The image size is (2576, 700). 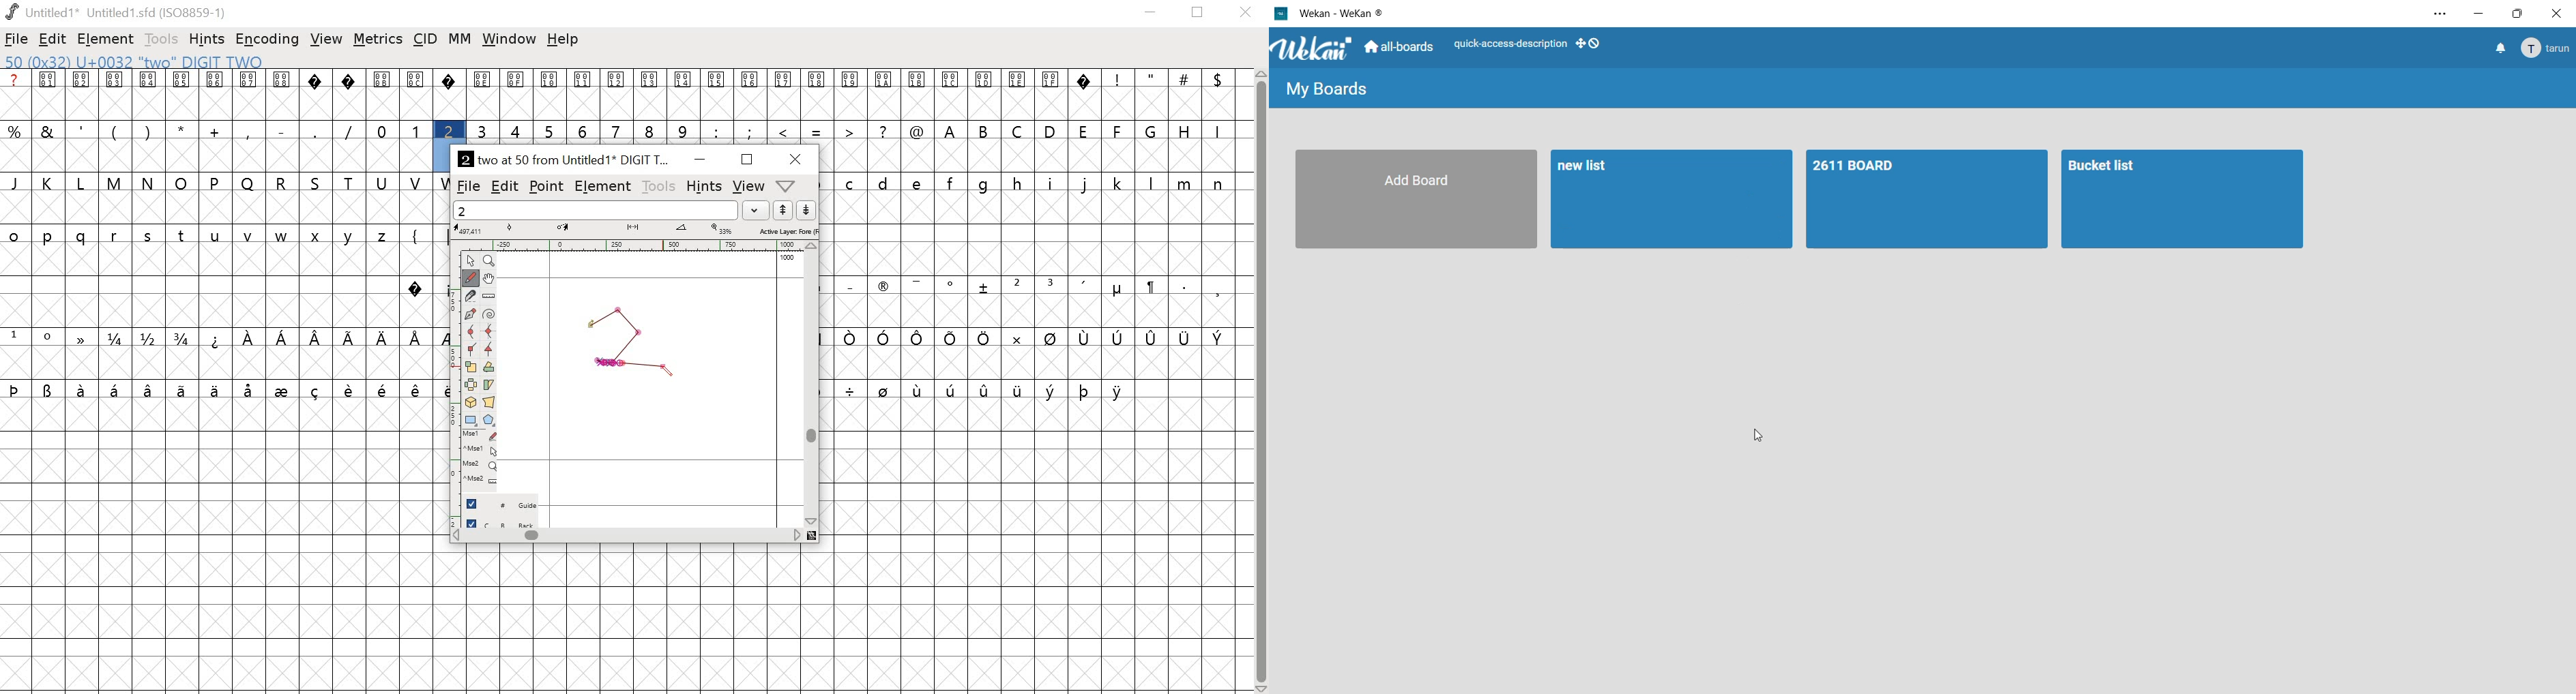 What do you see at coordinates (18, 39) in the screenshot?
I see `file` at bounding box center [18, 39].